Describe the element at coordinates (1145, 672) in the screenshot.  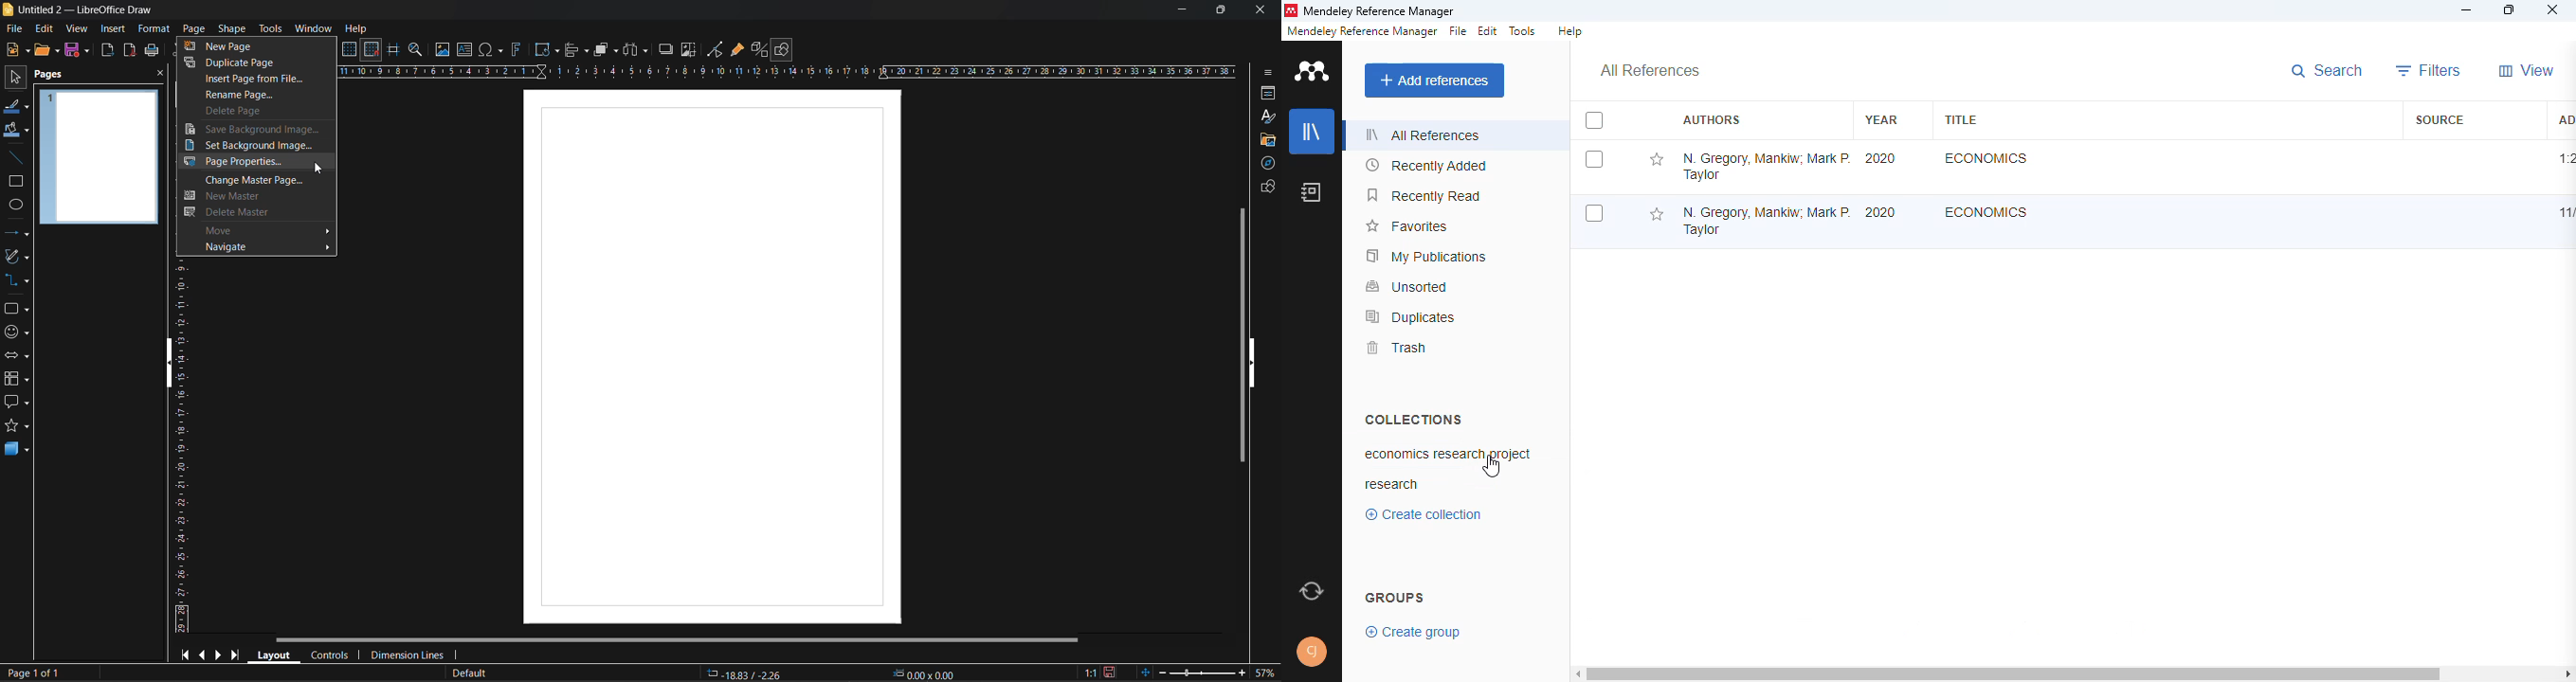
I see `fit page to current window` at that location.